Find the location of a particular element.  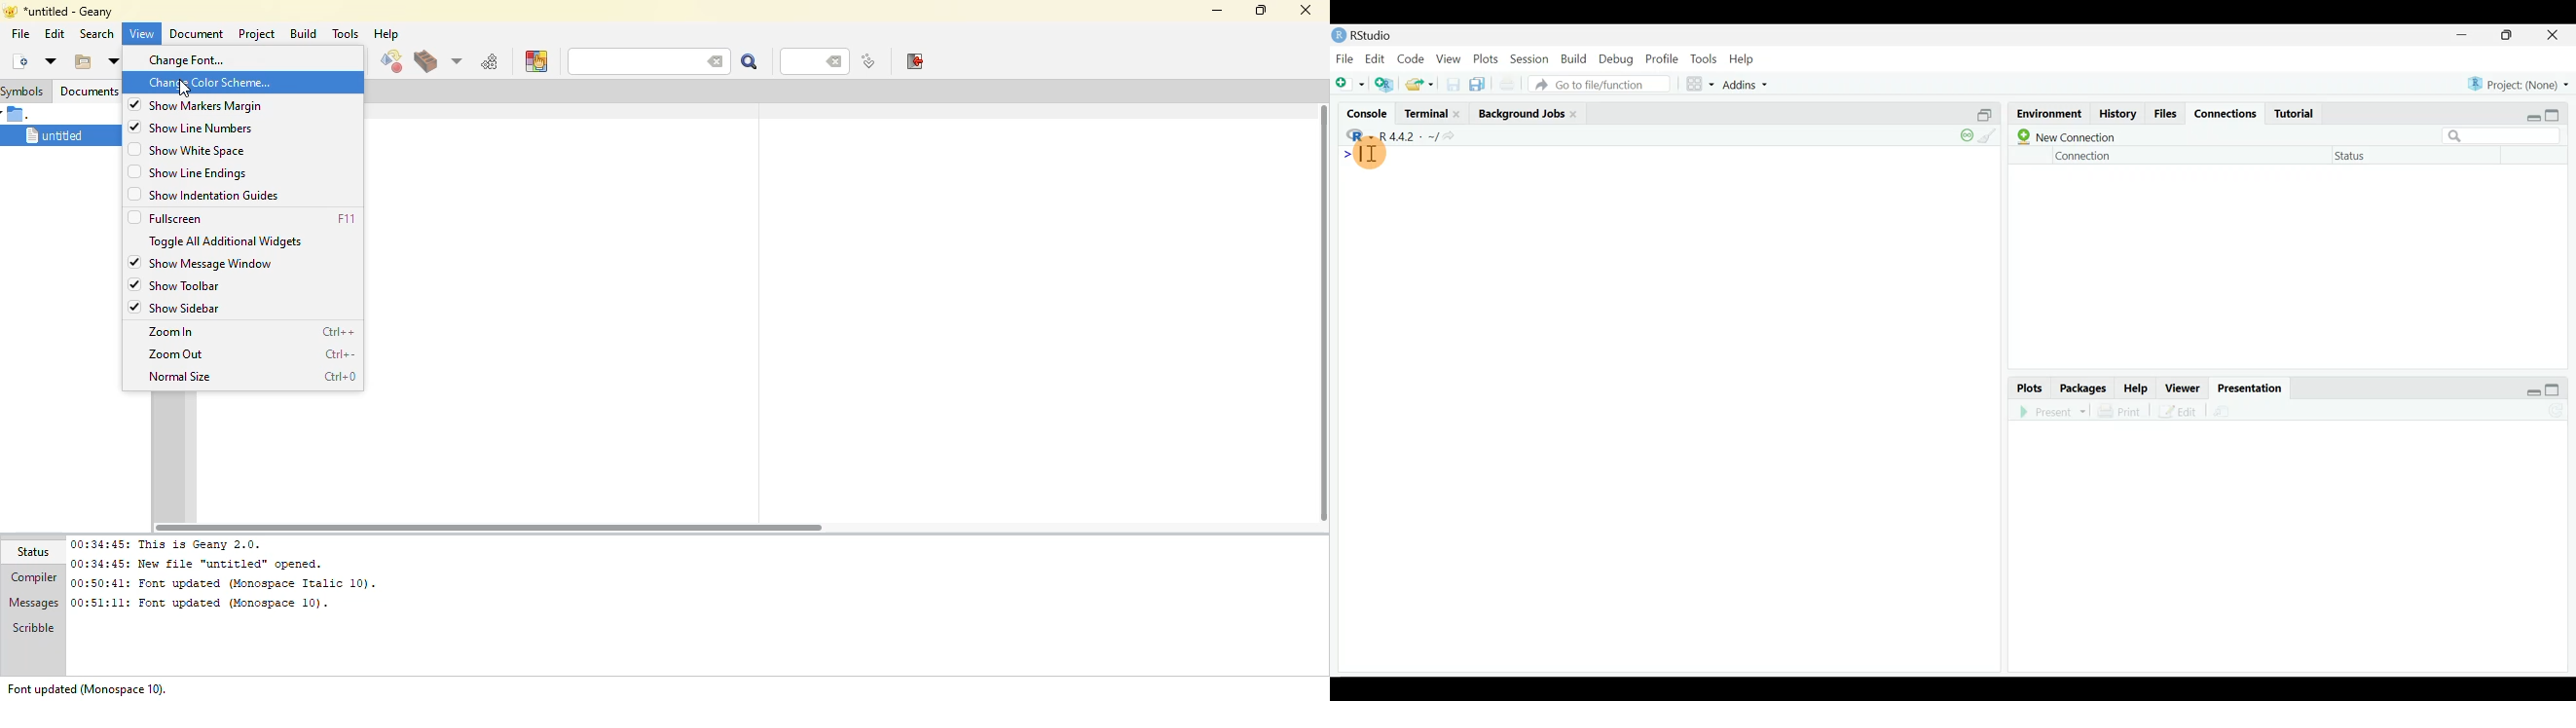

ctrl+0 is located at coordinates (338, 378).